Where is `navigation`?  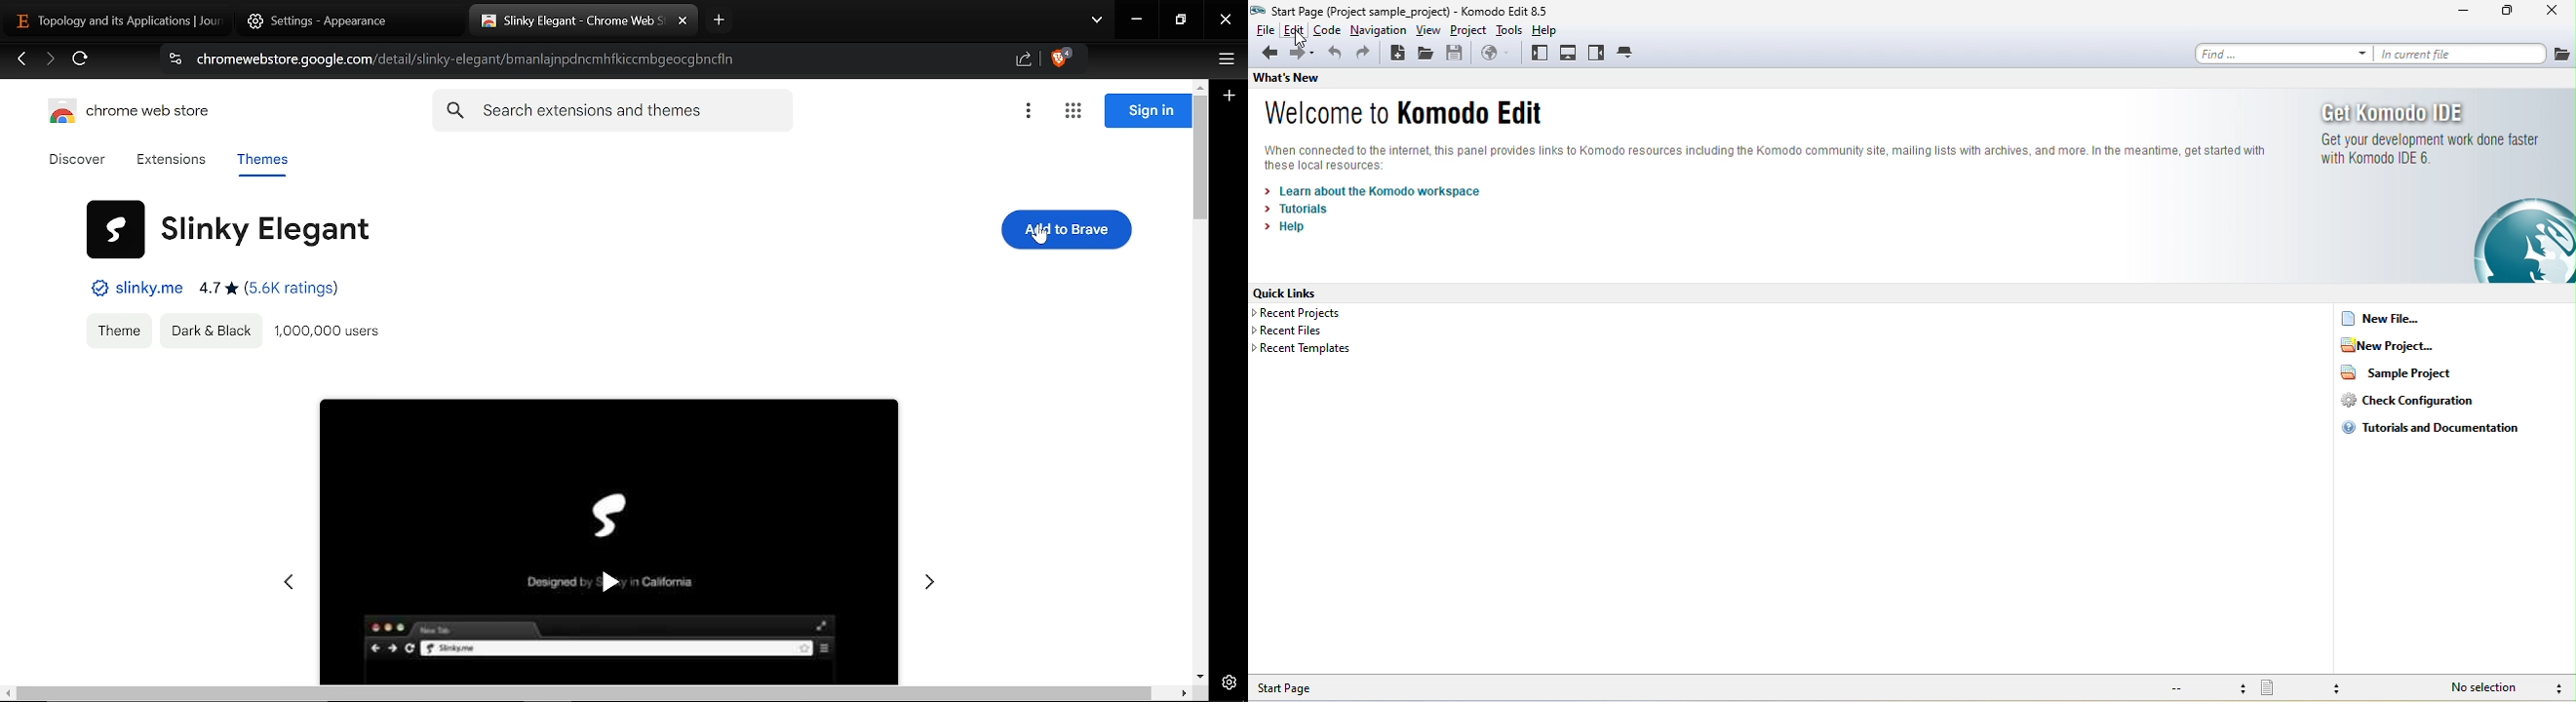
navigation is located at coordinates (1378, 29).